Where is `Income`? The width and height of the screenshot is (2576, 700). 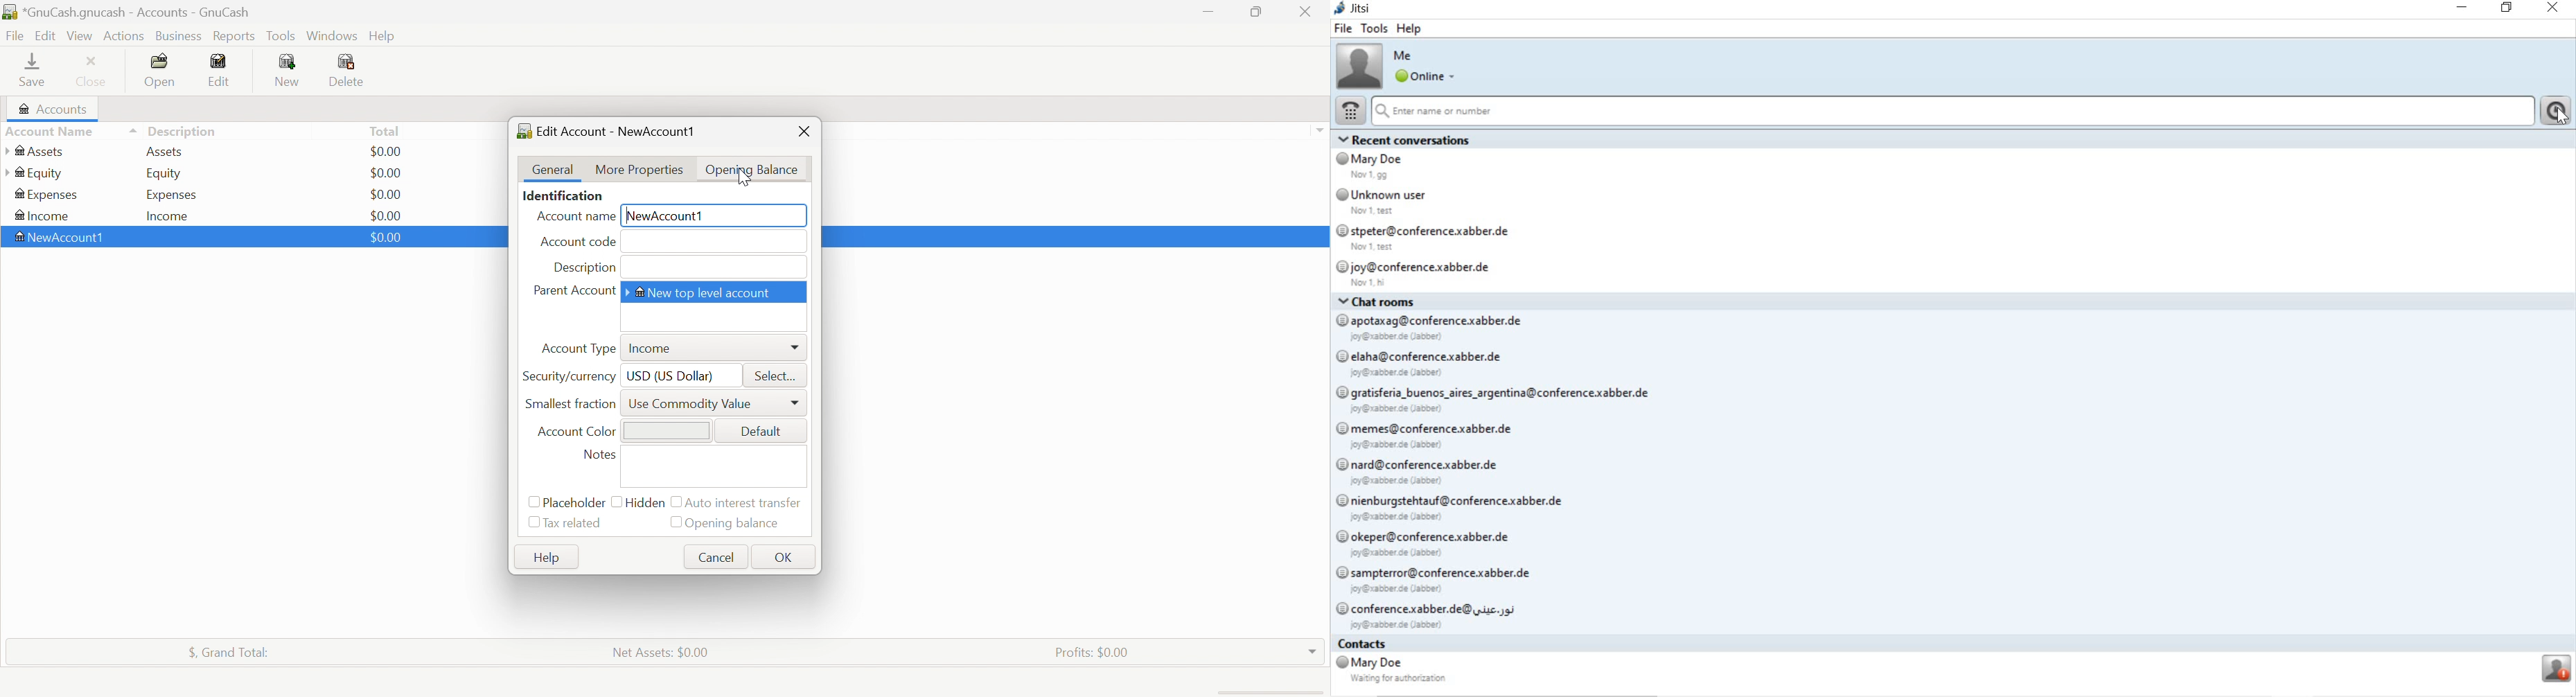
Income is located at coordinates (44, 215).